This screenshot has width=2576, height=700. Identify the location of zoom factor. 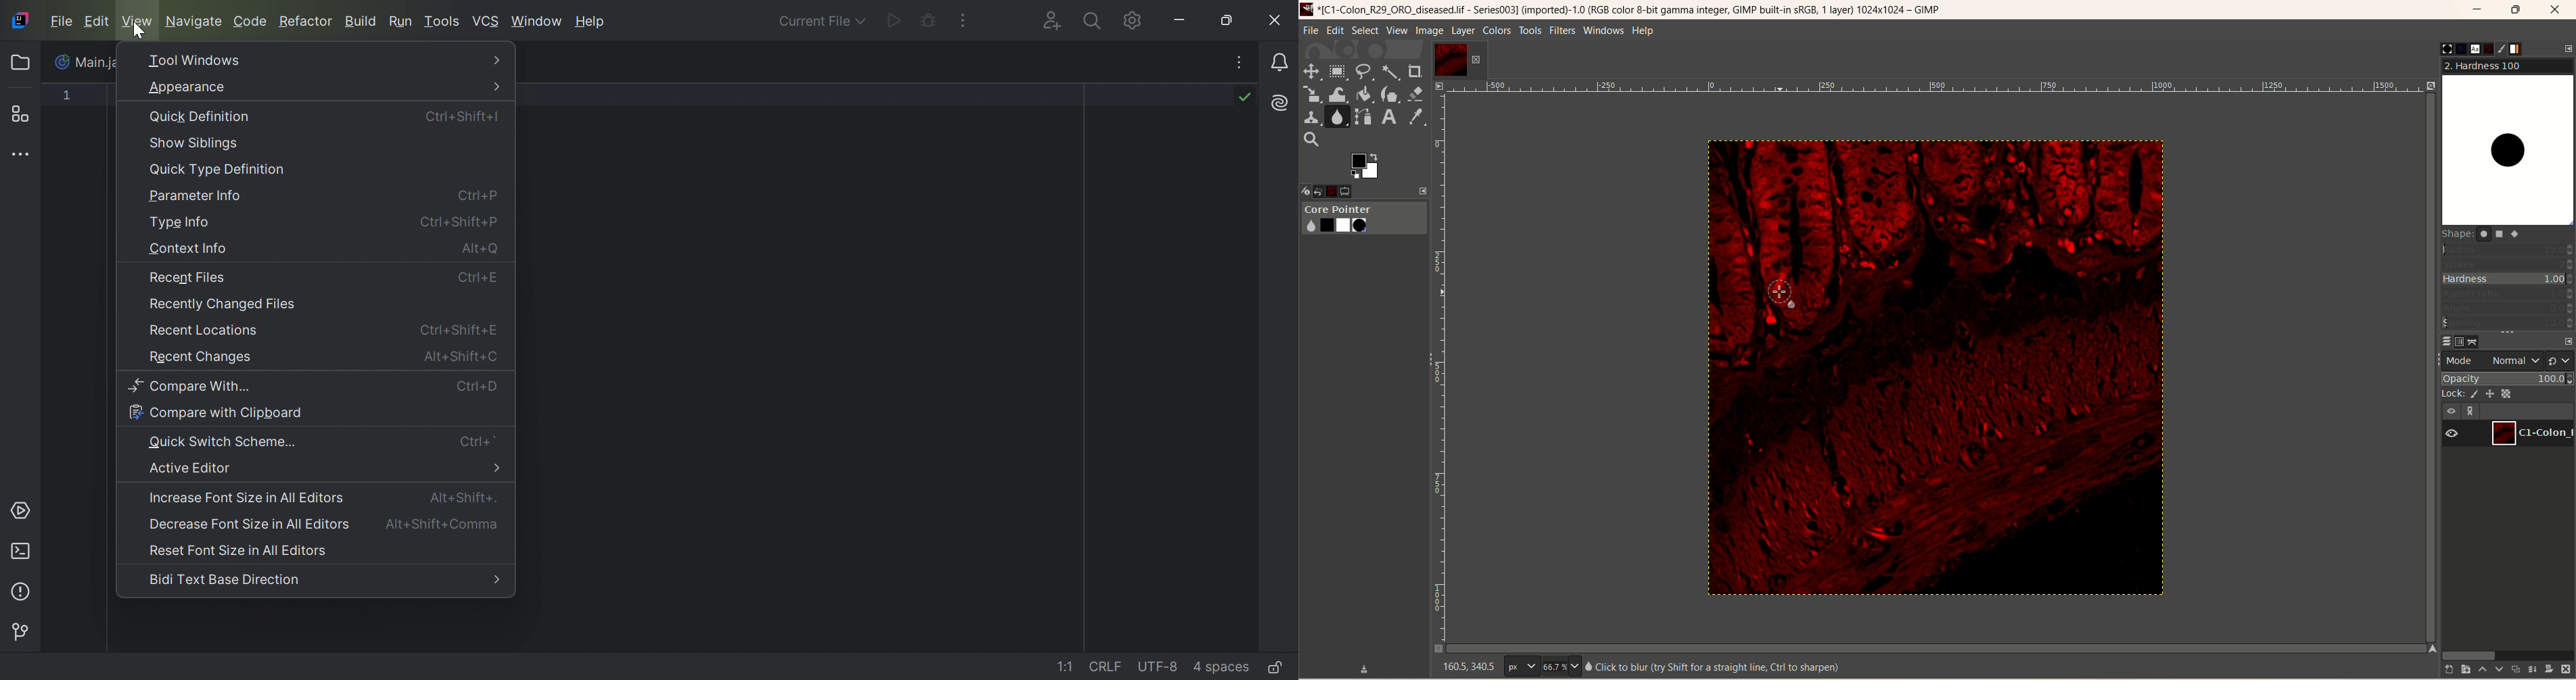
(1560, 667).